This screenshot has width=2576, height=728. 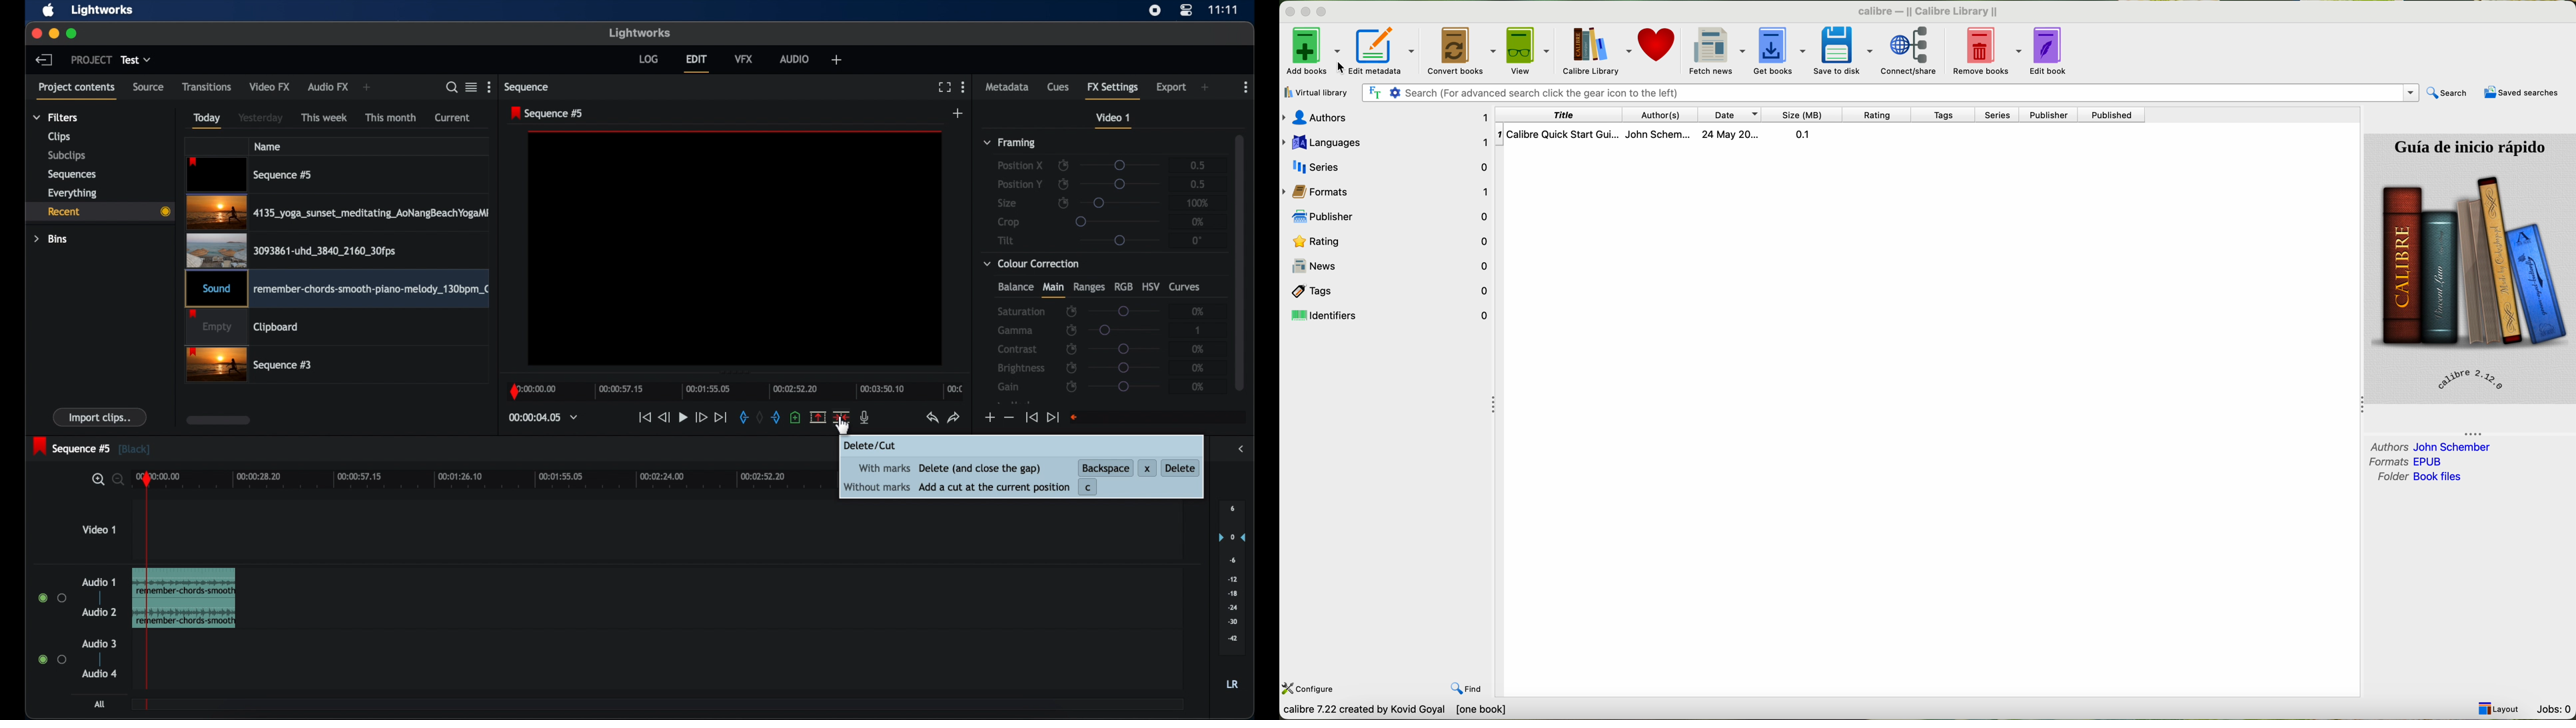 What do you see at coordinates (1232, 684) in the screenshot?
I see `LR` at bounding box center [1232, 684].